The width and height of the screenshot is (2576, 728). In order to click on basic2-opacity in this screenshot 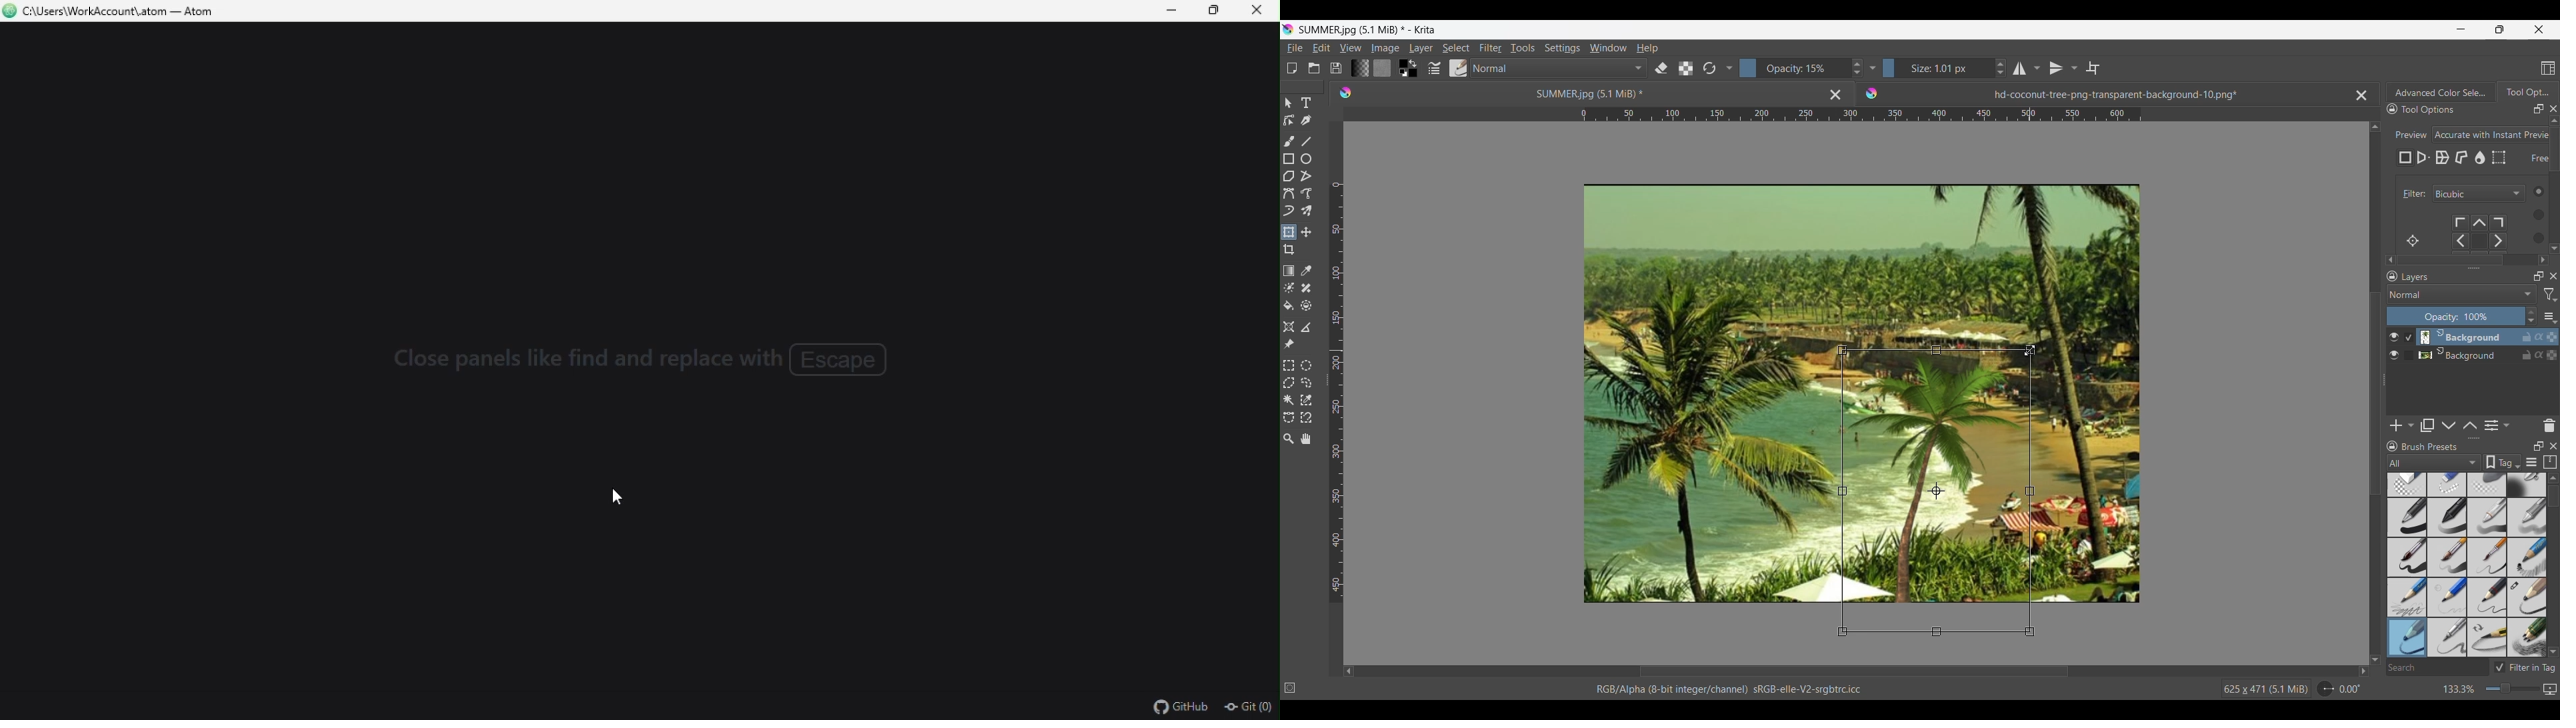, I will do `click(2447, 517)`.